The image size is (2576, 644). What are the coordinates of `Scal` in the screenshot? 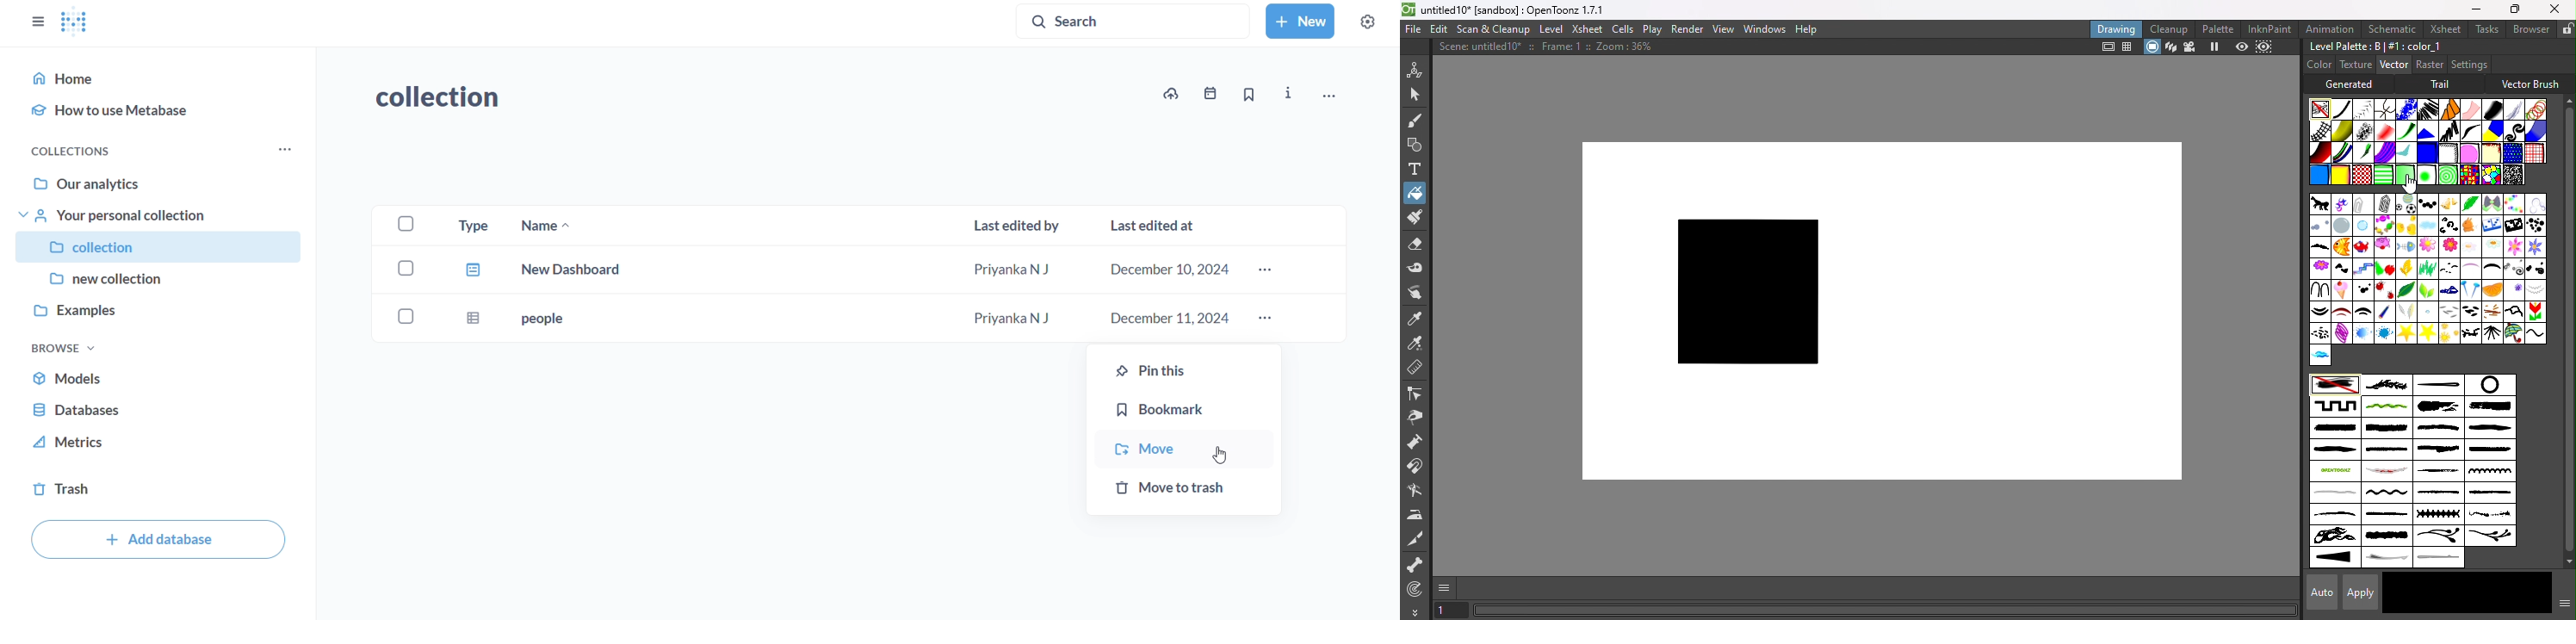 It's located at (2514, 310).